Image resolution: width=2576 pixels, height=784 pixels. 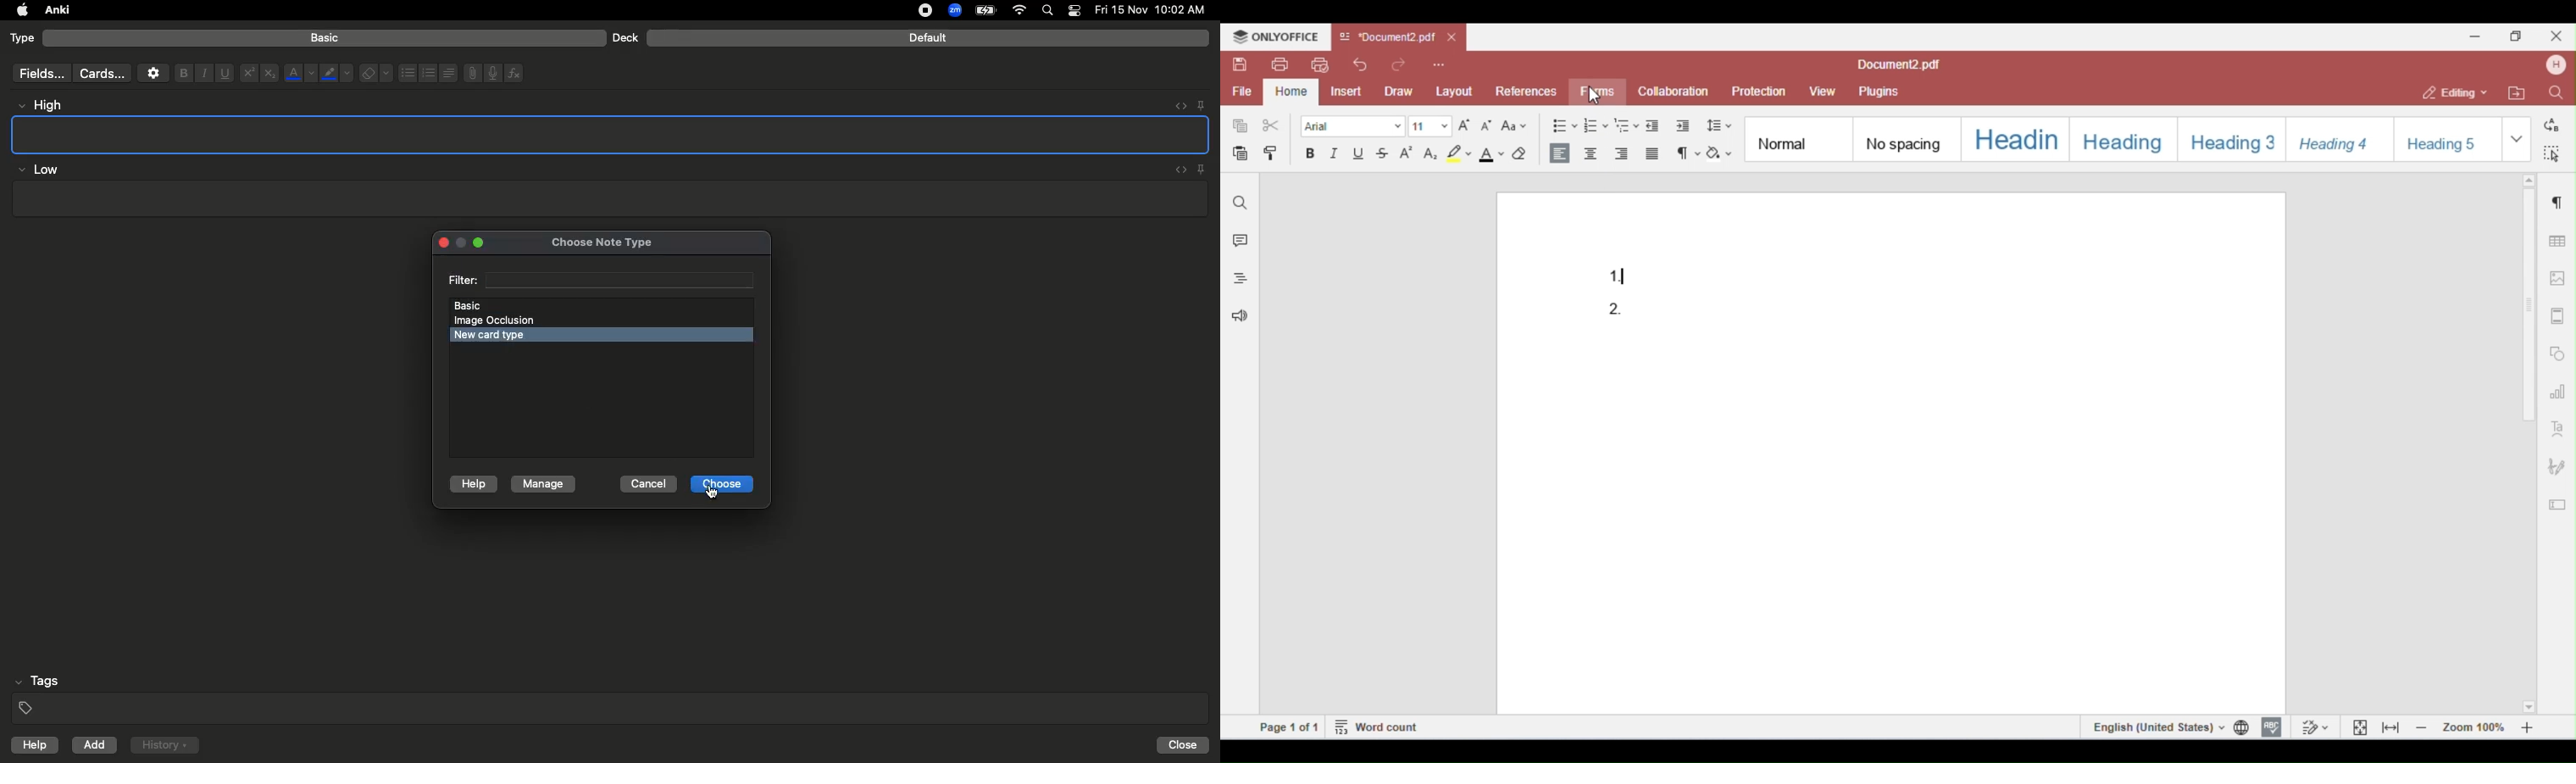 What do you see at coordinates (1074, 11) in the screenshot?
I see `Notification bar` at bounding box center [1074, 11].